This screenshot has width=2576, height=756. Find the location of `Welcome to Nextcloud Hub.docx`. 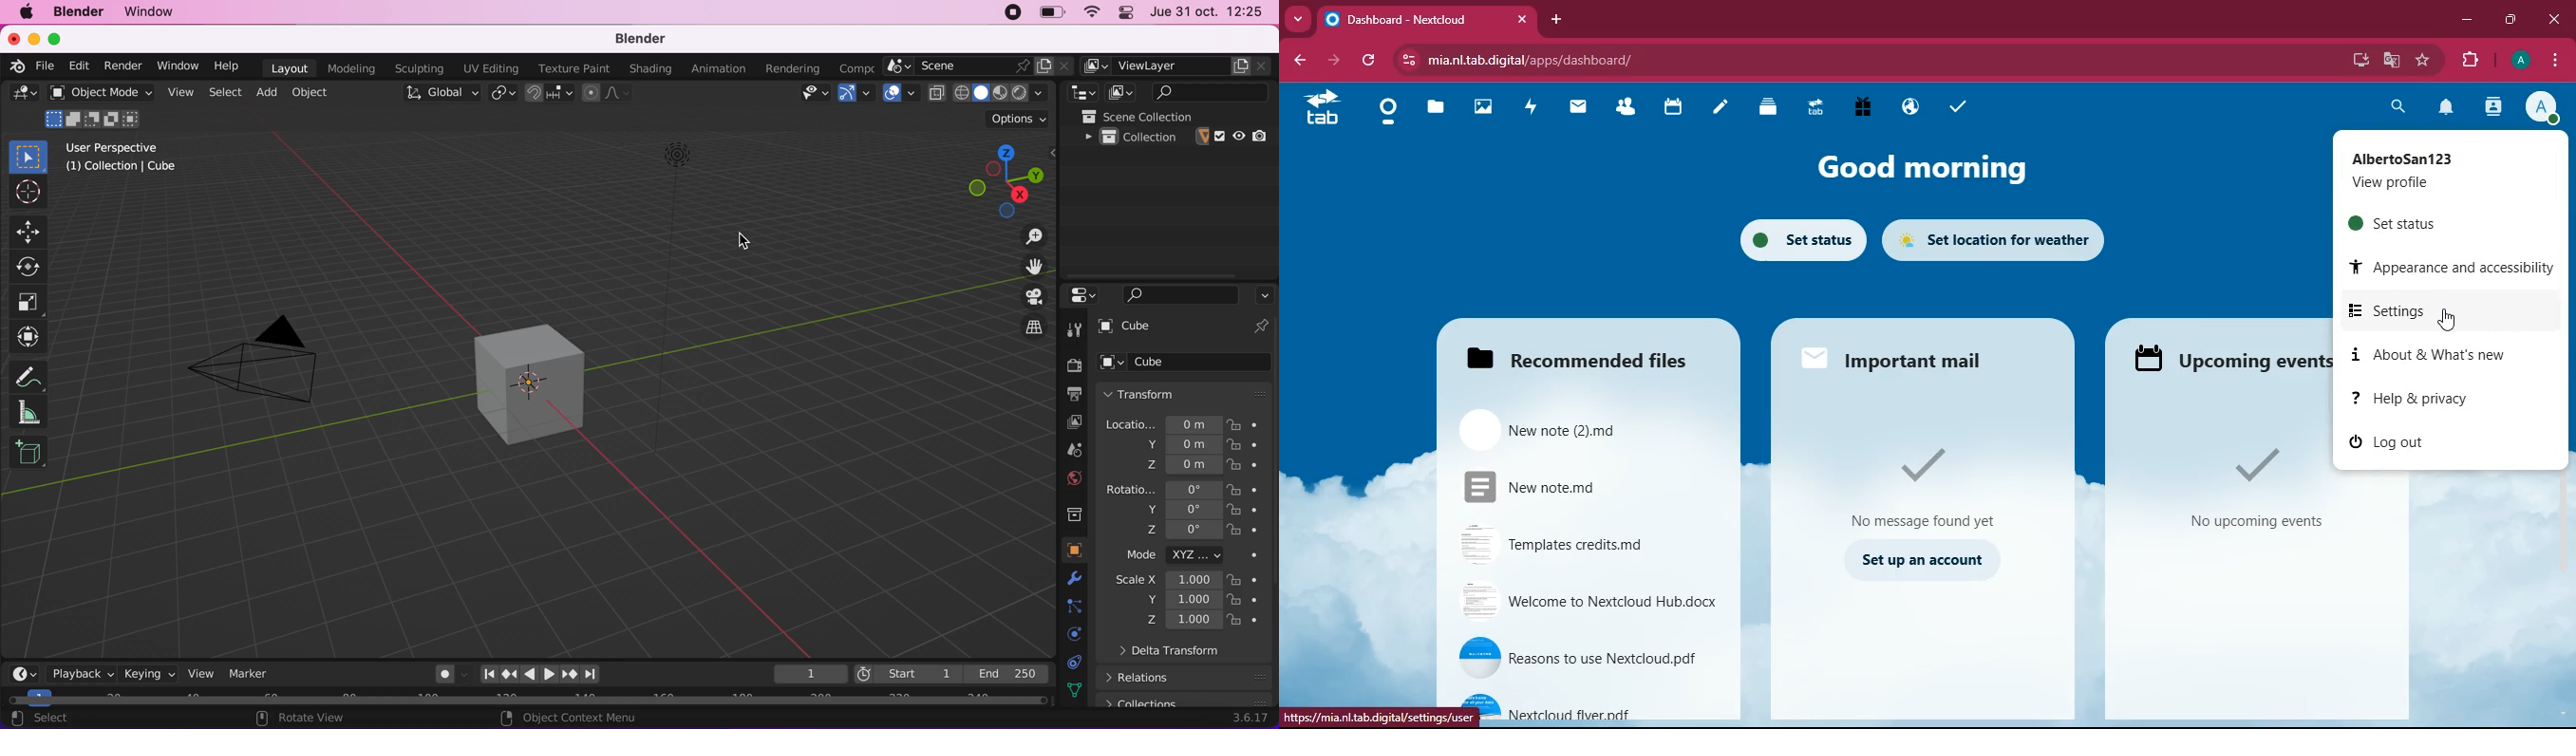

Welcome to Nextcloud Hub.docx is located at coordinates (1590, 604).